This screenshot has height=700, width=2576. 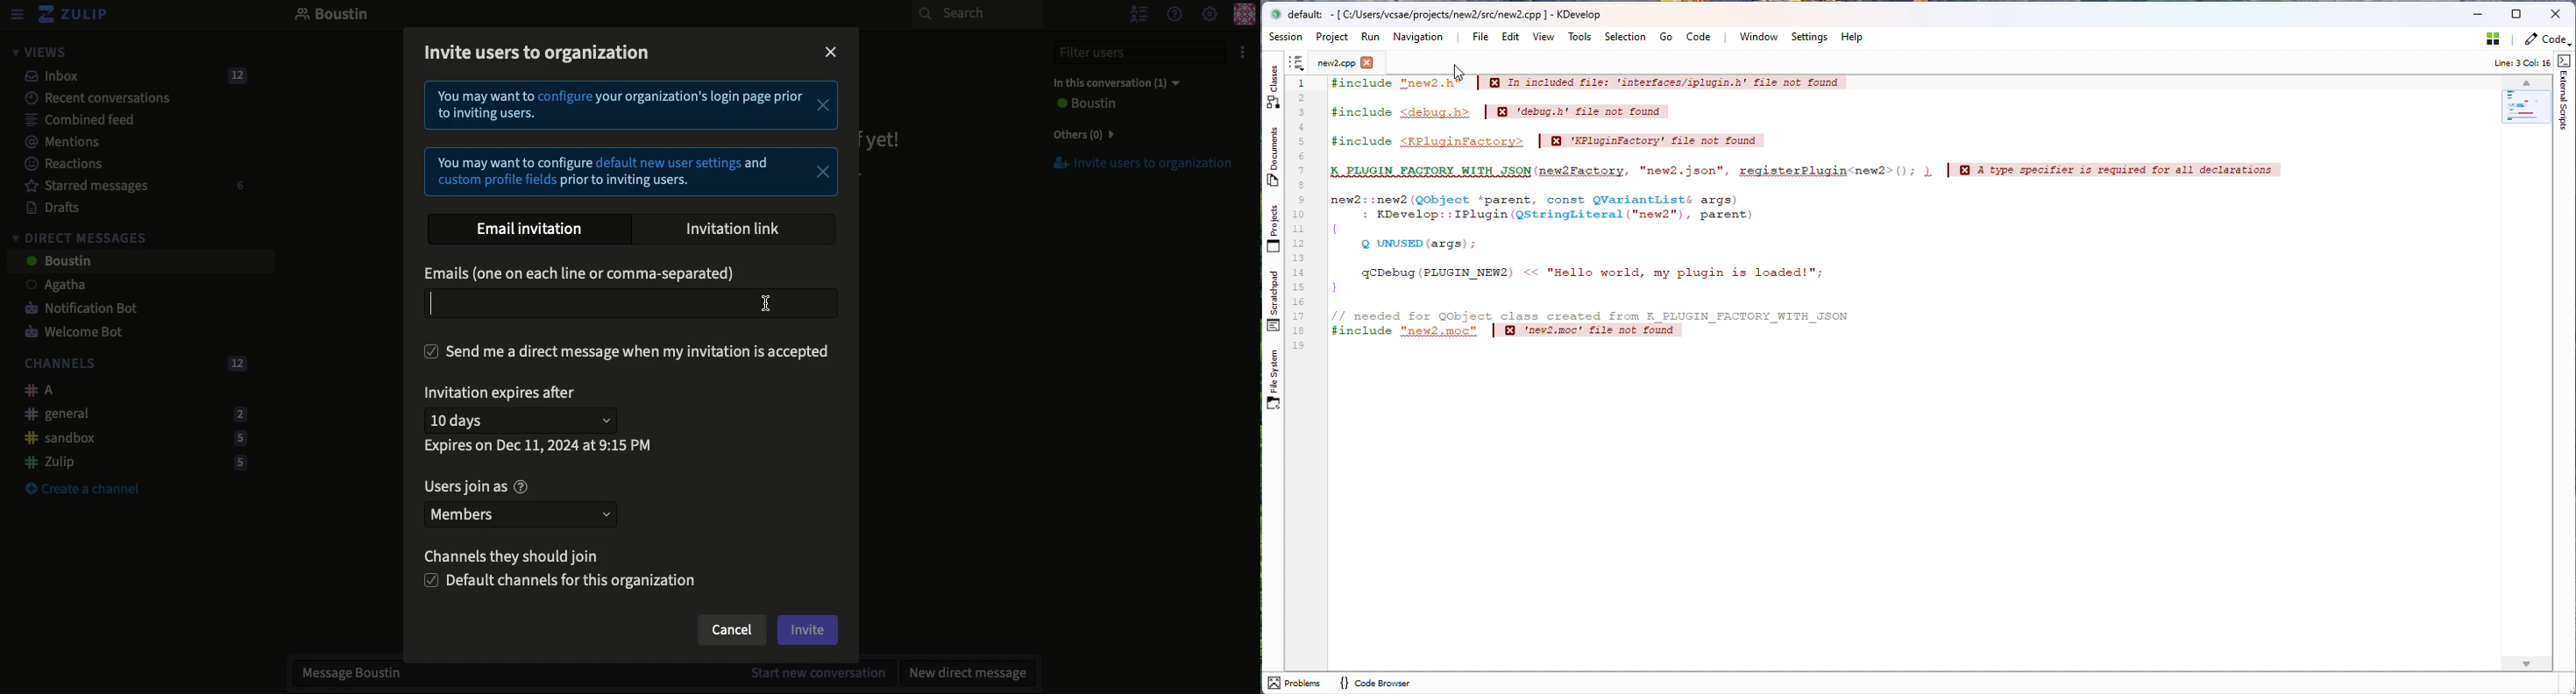 I want to click on Drafts, so click(x=45, y=207).